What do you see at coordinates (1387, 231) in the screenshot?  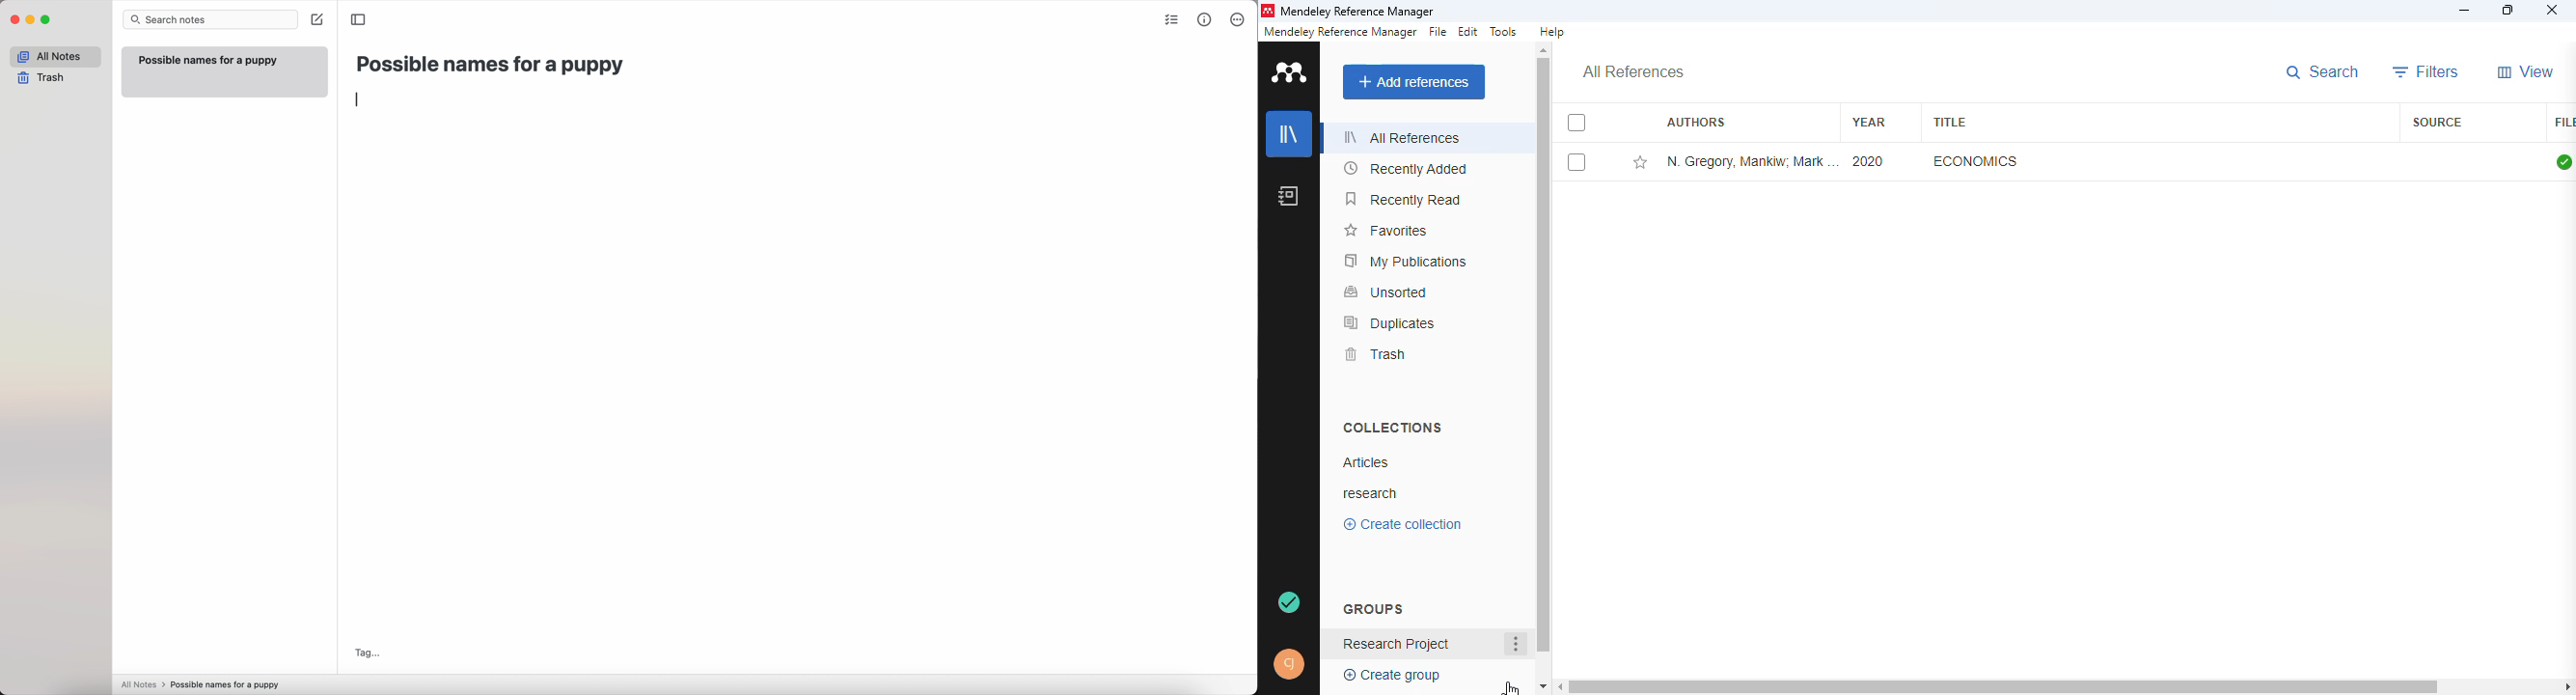 I see `favorites` at bounding box center [1387, 231].